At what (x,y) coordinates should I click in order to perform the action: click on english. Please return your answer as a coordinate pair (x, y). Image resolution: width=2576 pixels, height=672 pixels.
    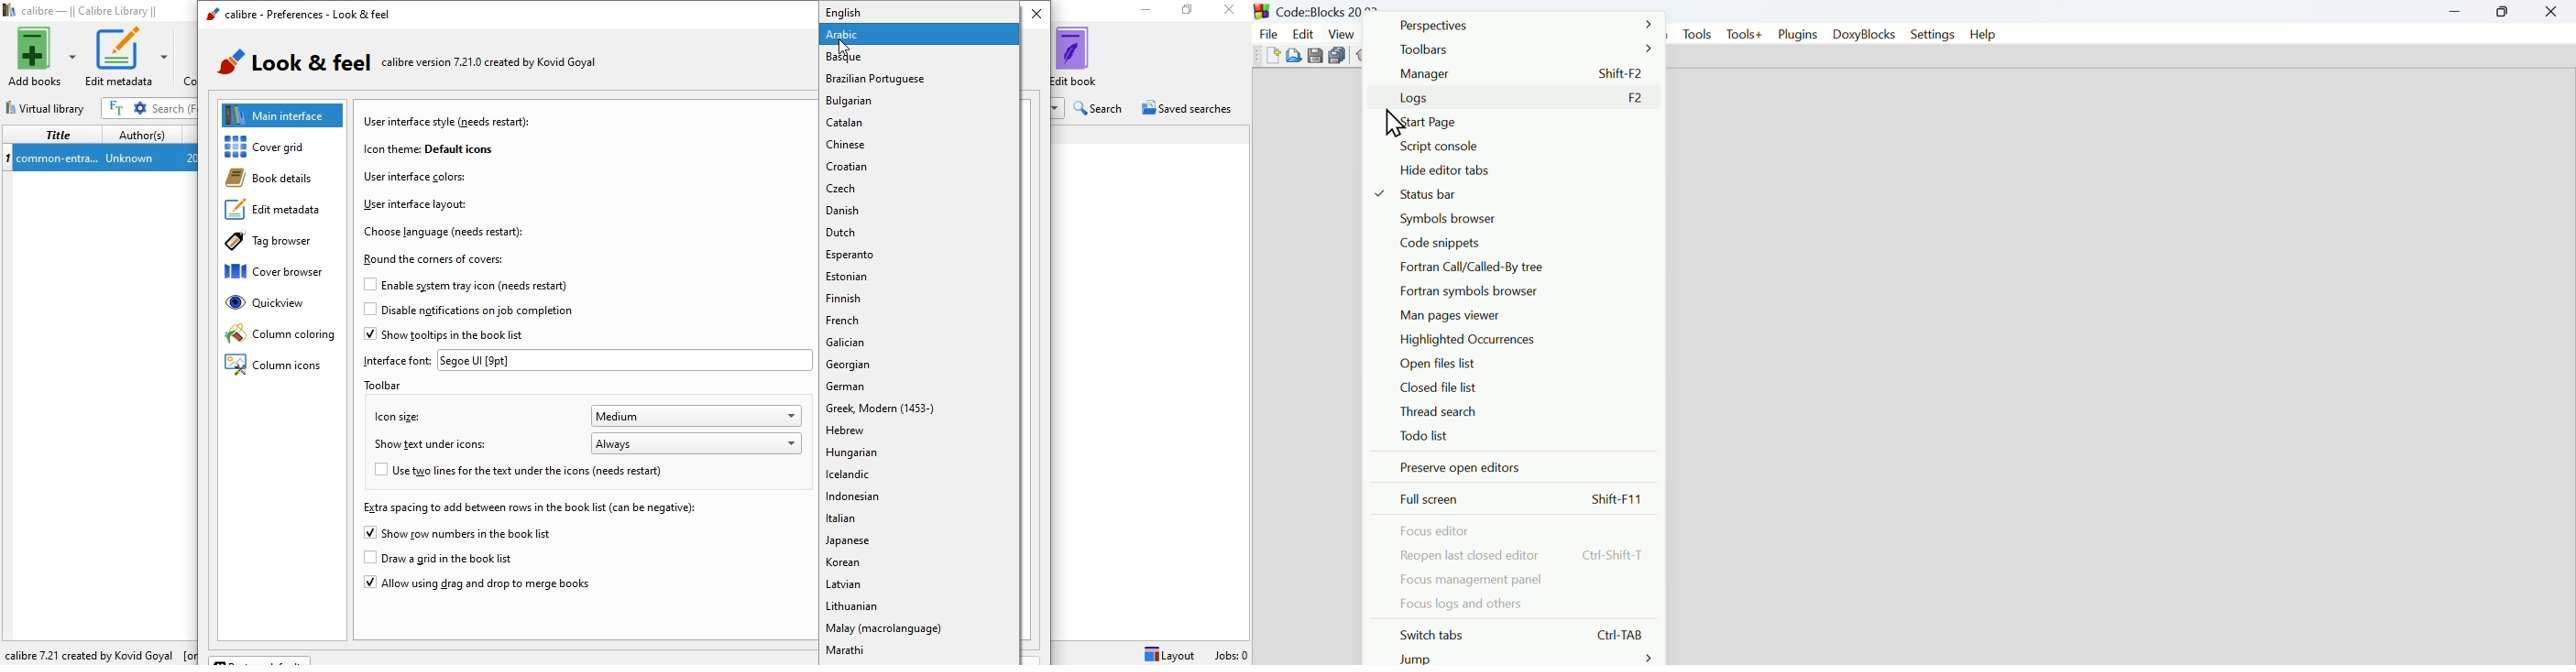
    Looking at the image, I should click on (915, 13).